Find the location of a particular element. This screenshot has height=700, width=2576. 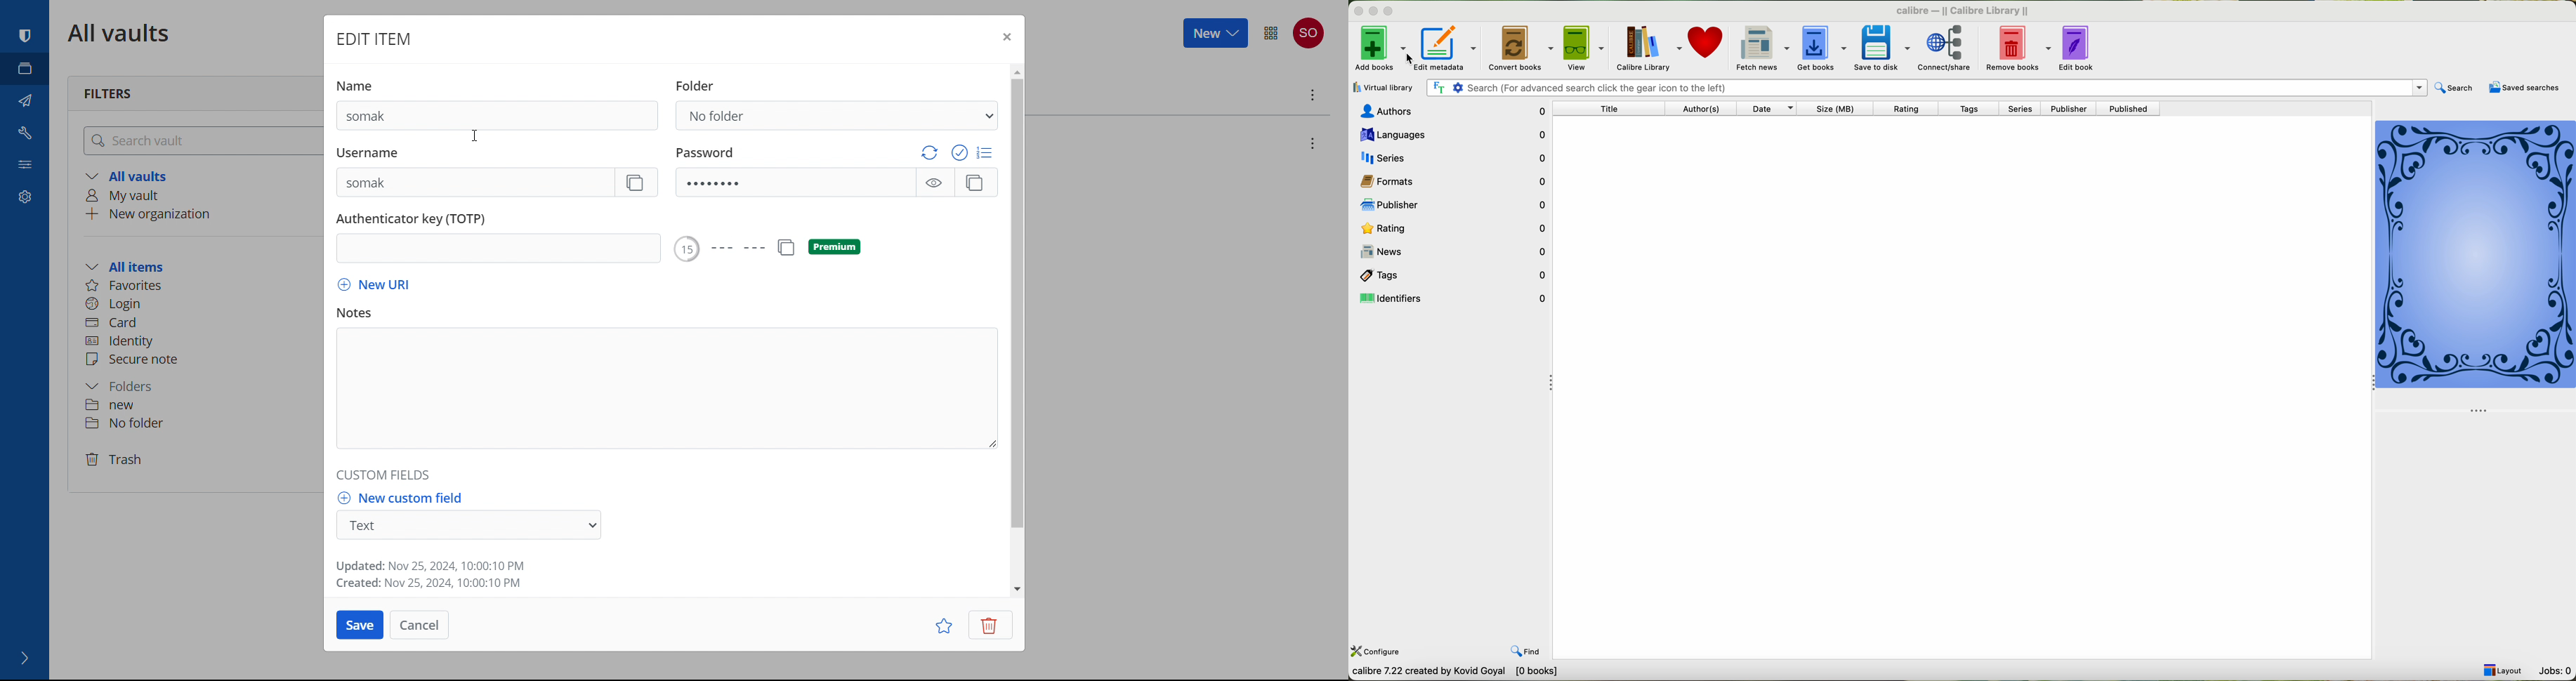

edit book is located at coordinates (2079, 50).